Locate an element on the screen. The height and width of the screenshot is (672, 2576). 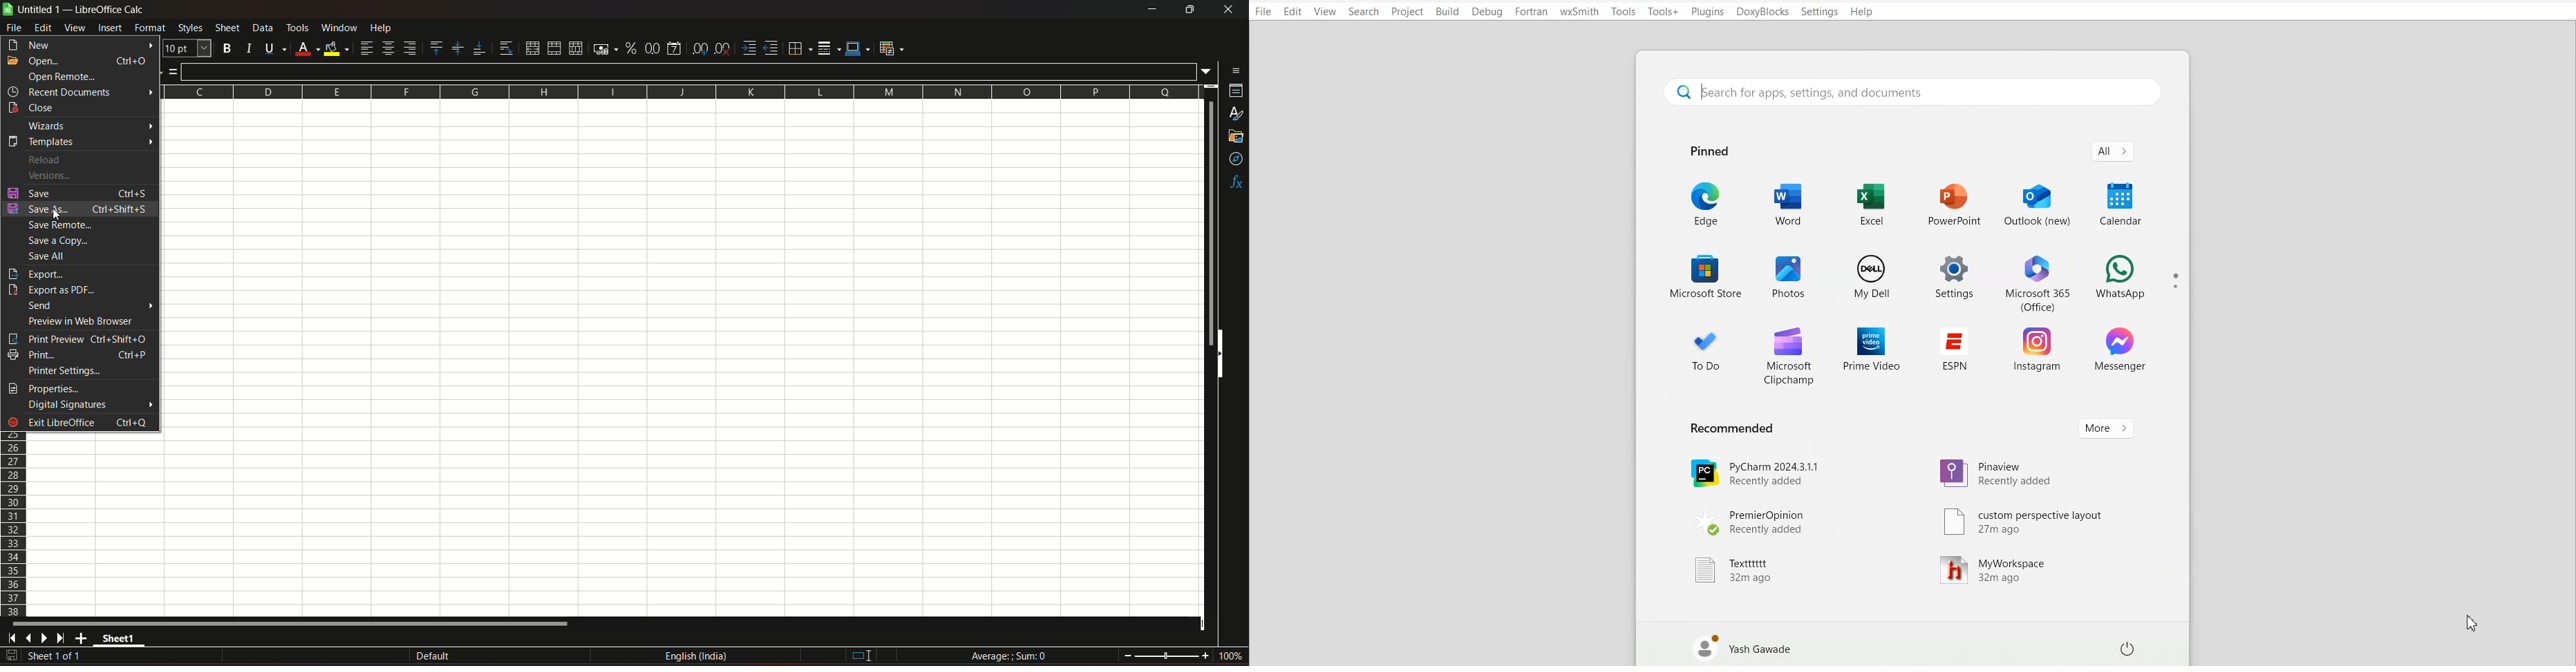
formula is located at coordinates (173, 74).